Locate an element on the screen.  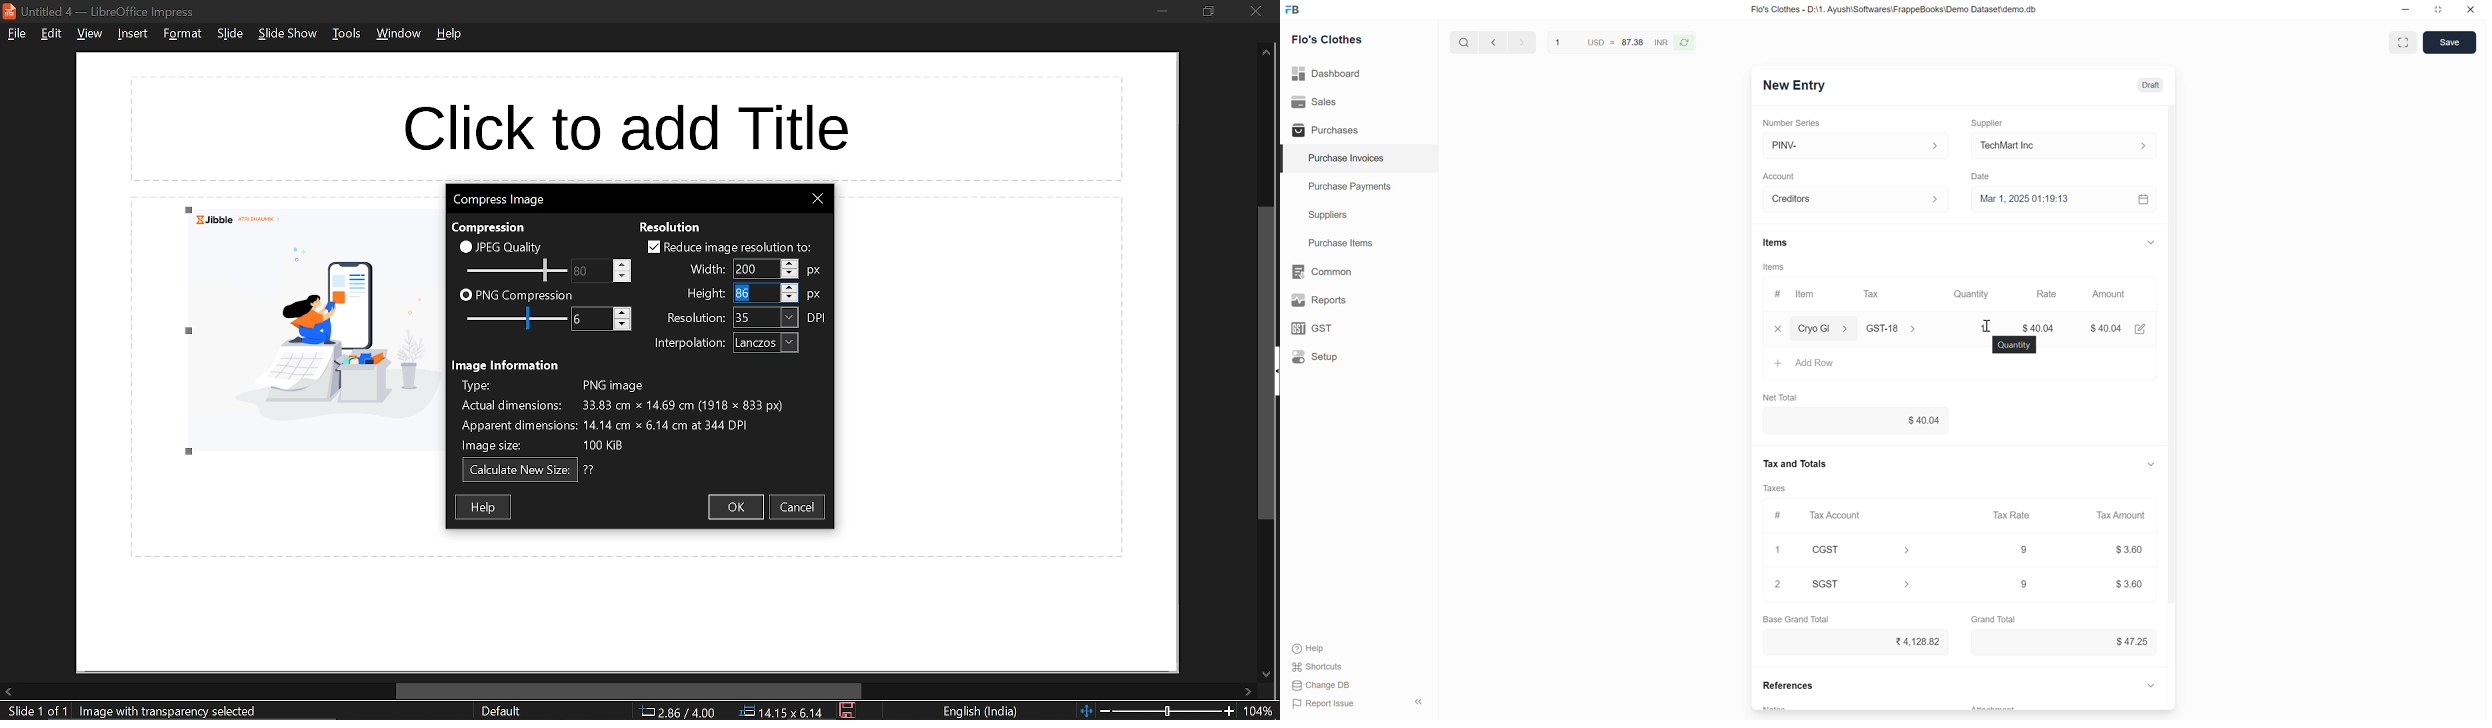
increase jpeg quality is located at coordinates (622, 264).